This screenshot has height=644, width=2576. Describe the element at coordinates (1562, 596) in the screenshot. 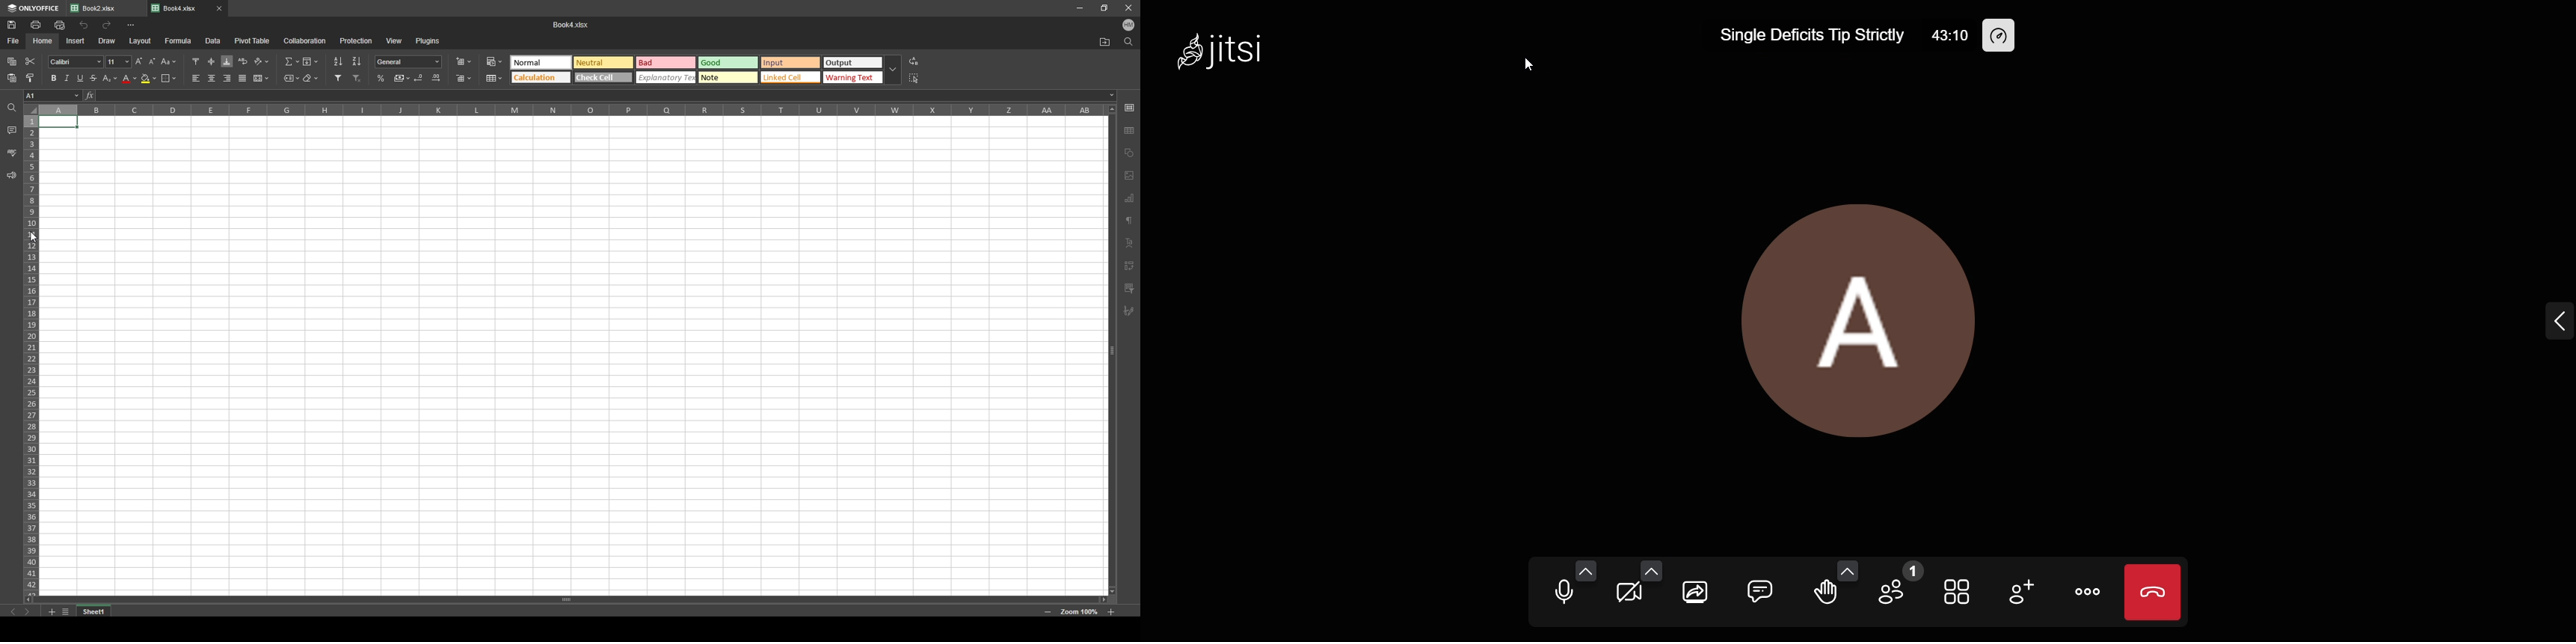

I see `mute microphone` at that location.